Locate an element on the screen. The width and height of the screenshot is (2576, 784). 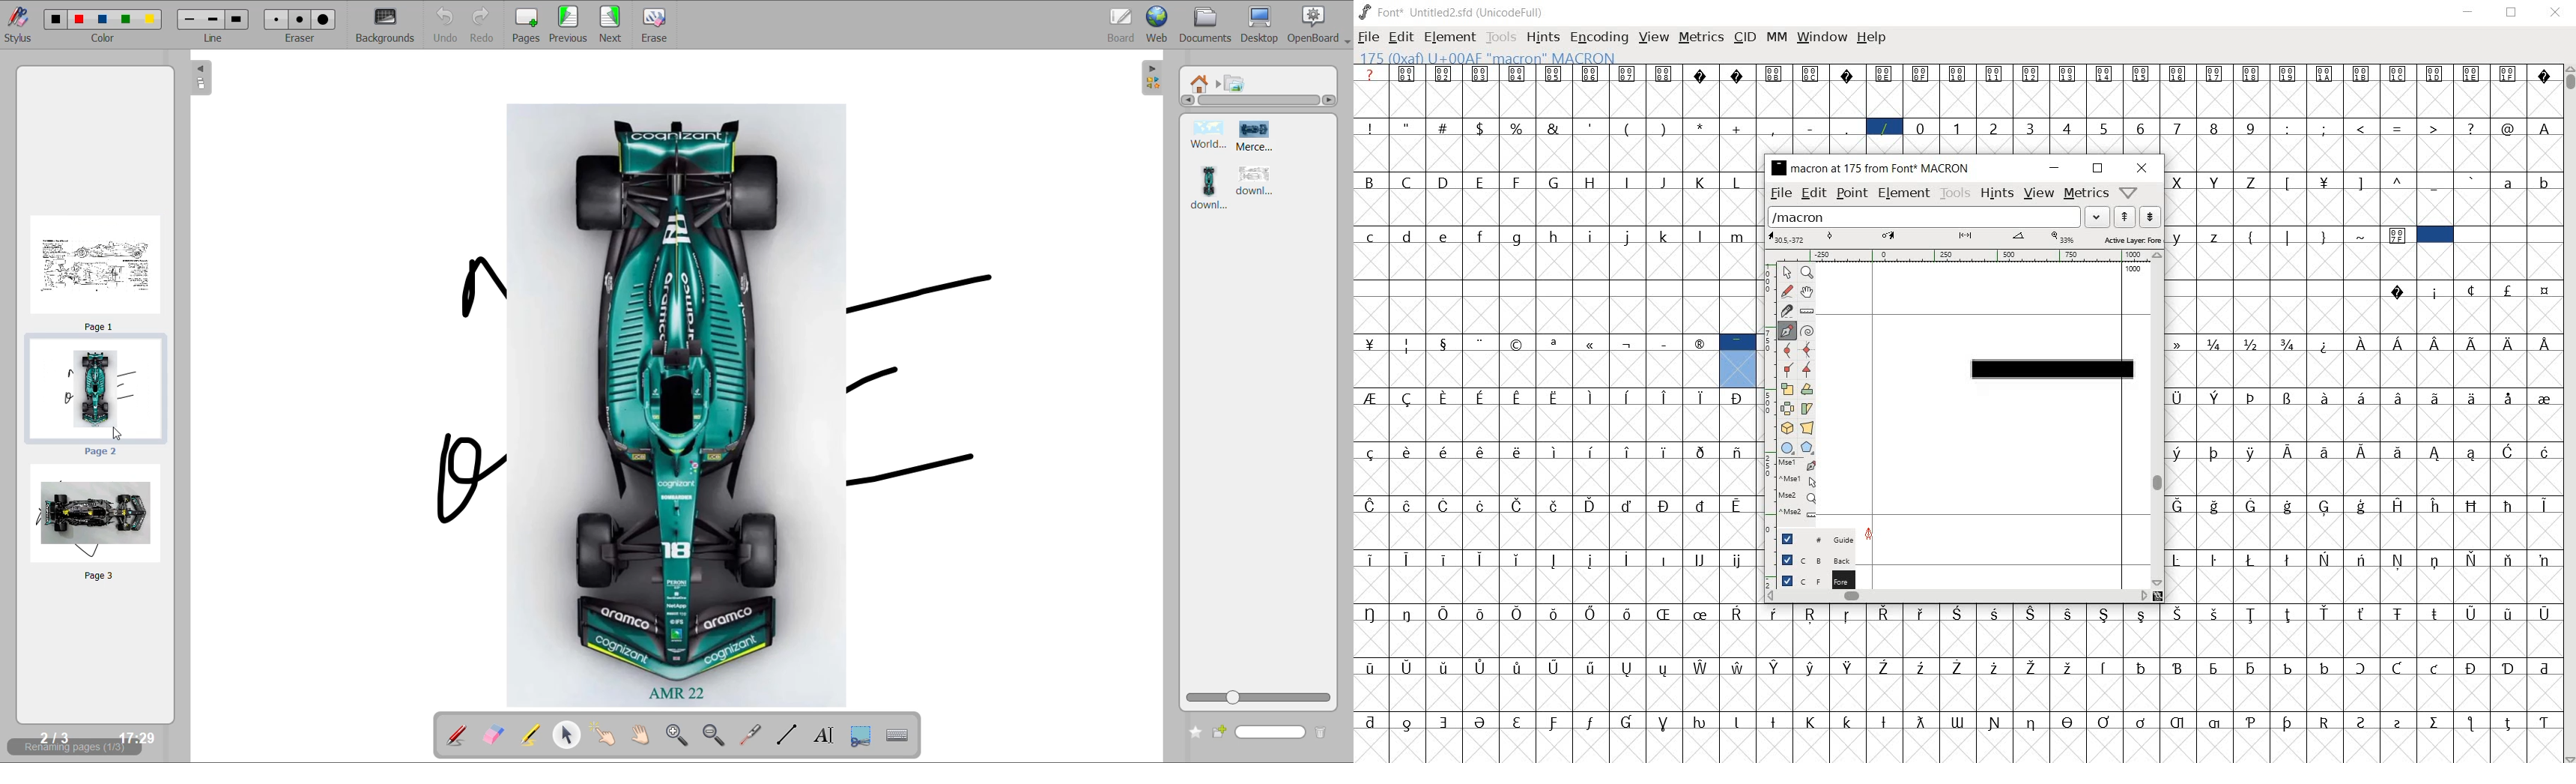
Symbol is located at coordinates (2509, 342).